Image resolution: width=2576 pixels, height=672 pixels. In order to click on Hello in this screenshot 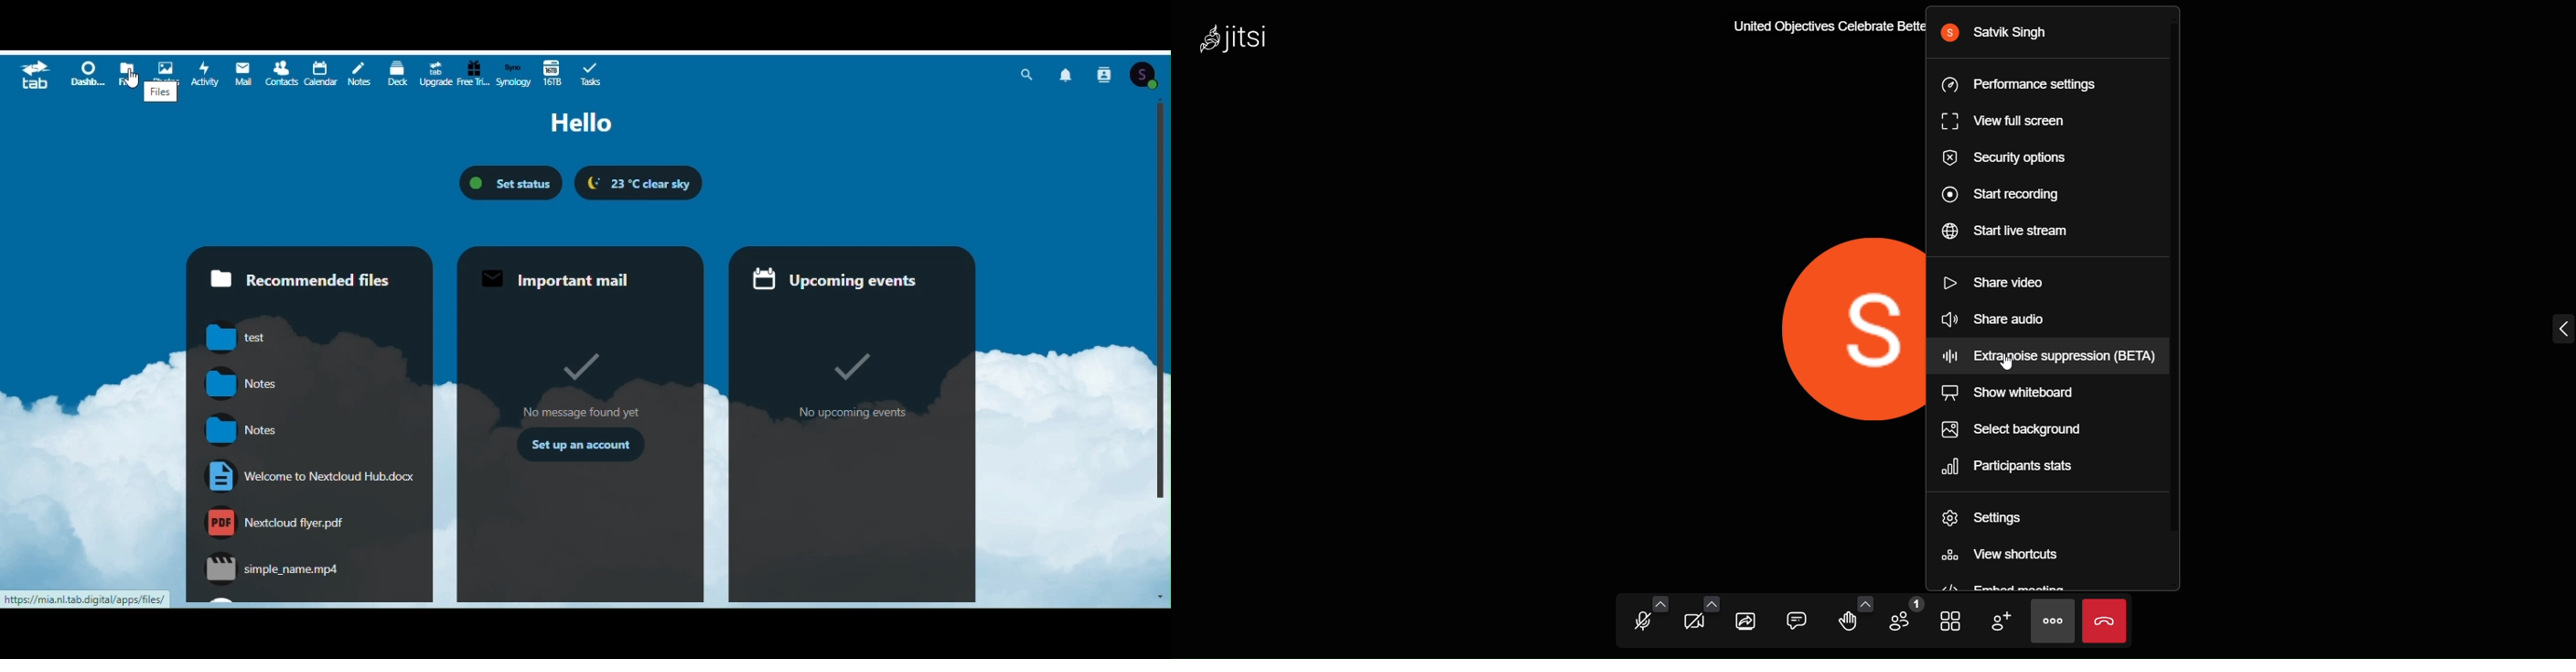, I will do `click(588, 124)`.